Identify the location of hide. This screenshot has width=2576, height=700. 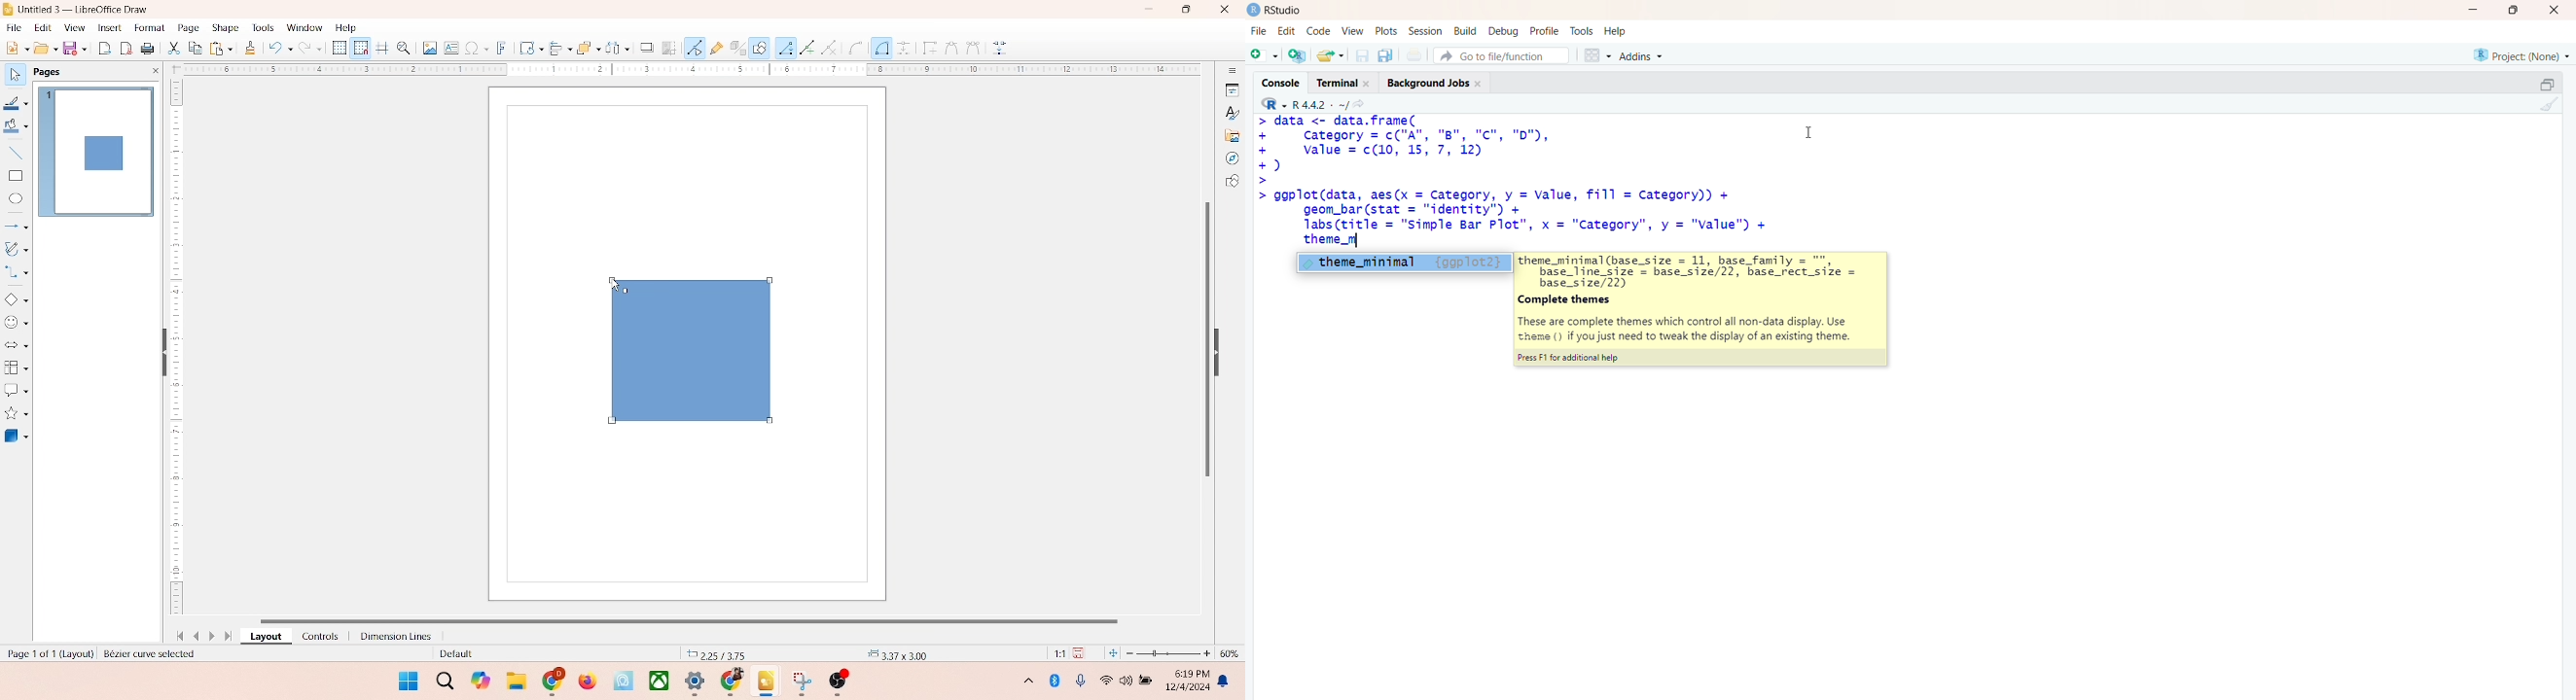
(161, 354).